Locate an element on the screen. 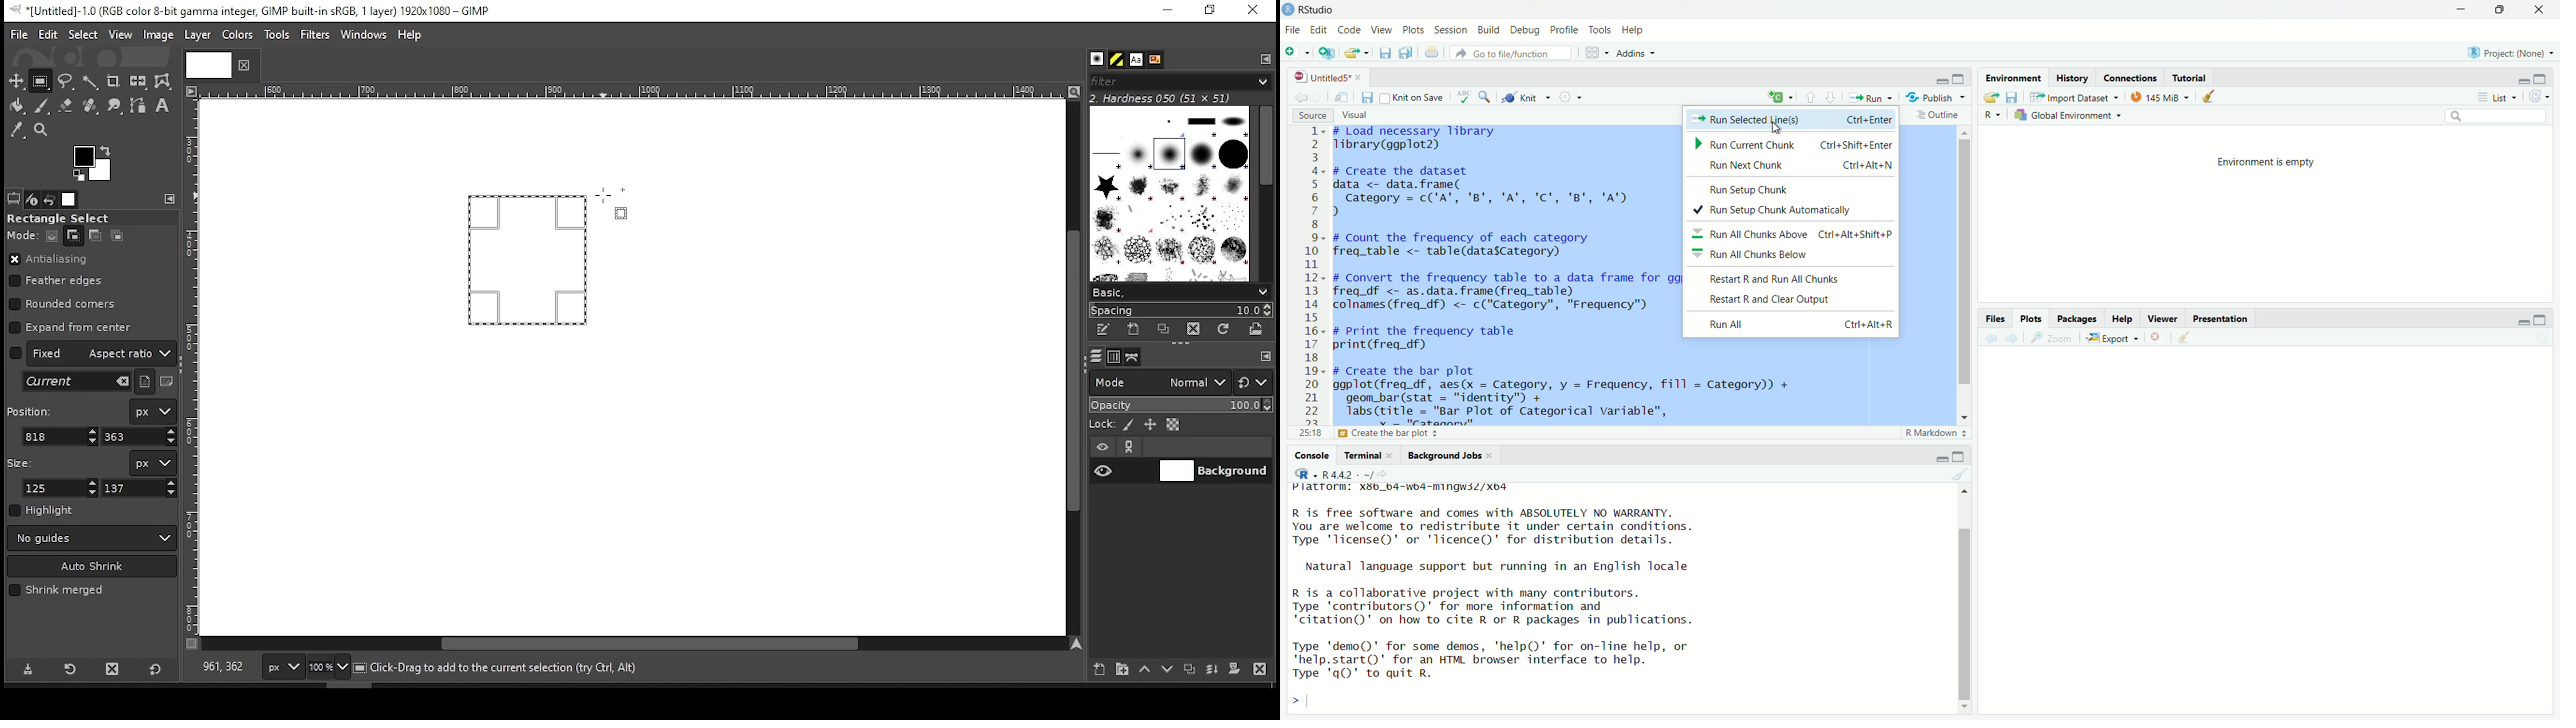  workspace panes is located at coordinates (1595, 55).